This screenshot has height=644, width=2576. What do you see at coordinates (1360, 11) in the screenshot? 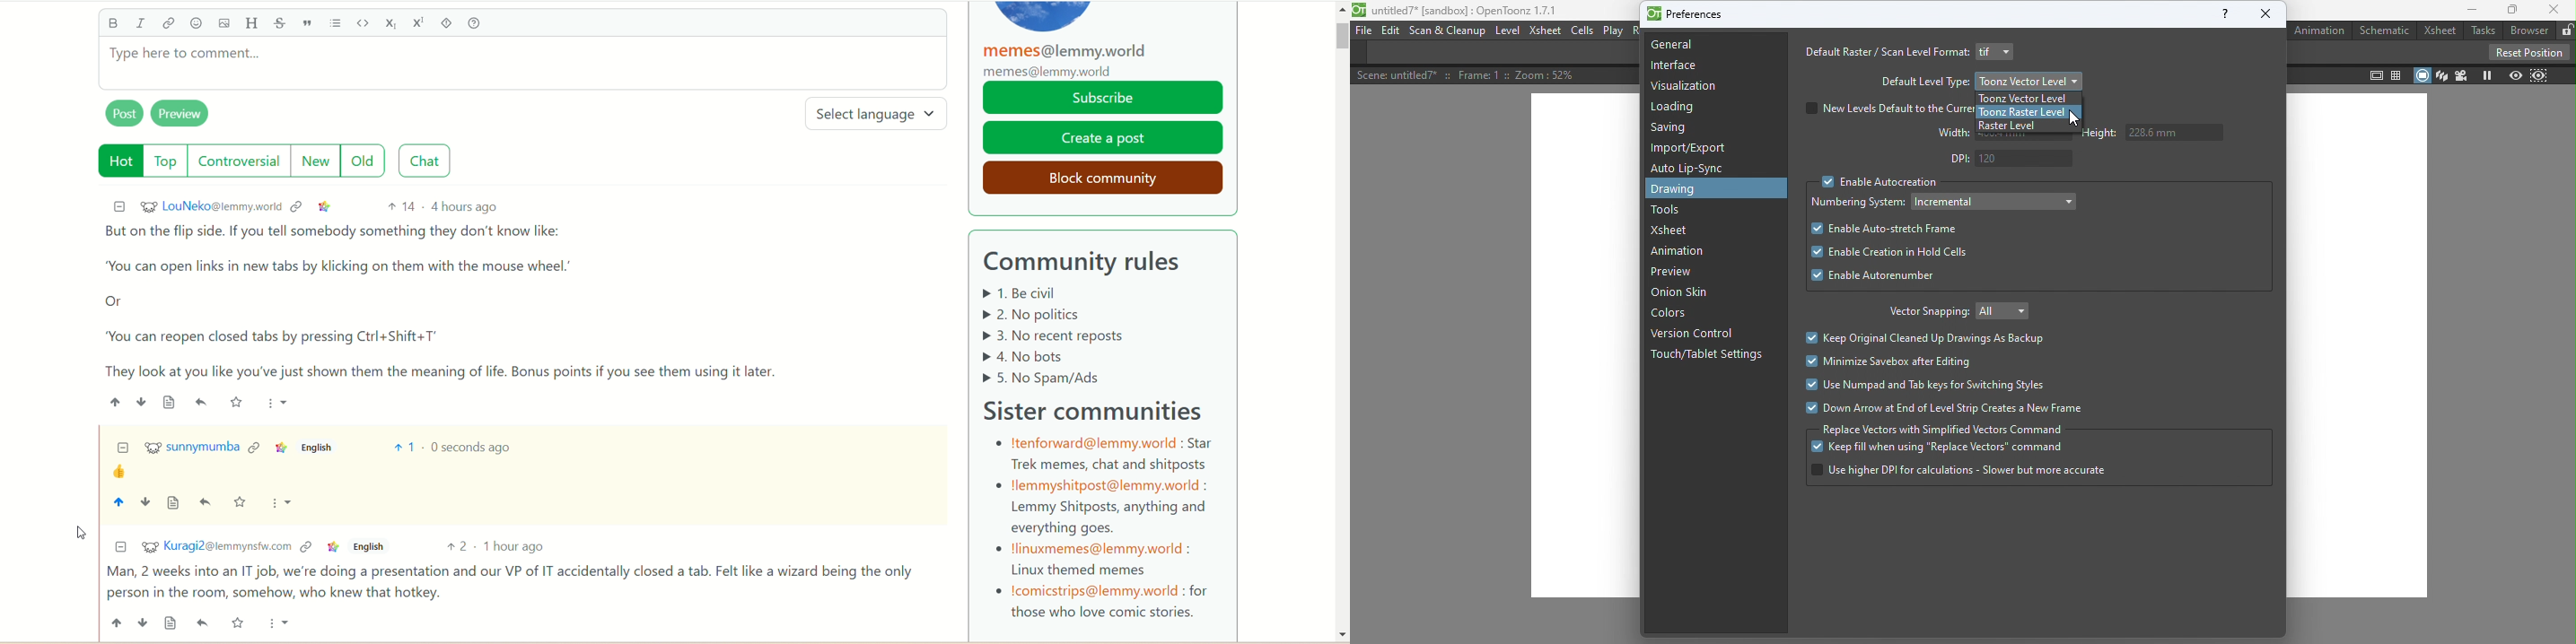
I see `logo` at bounding box center [1360, 11].